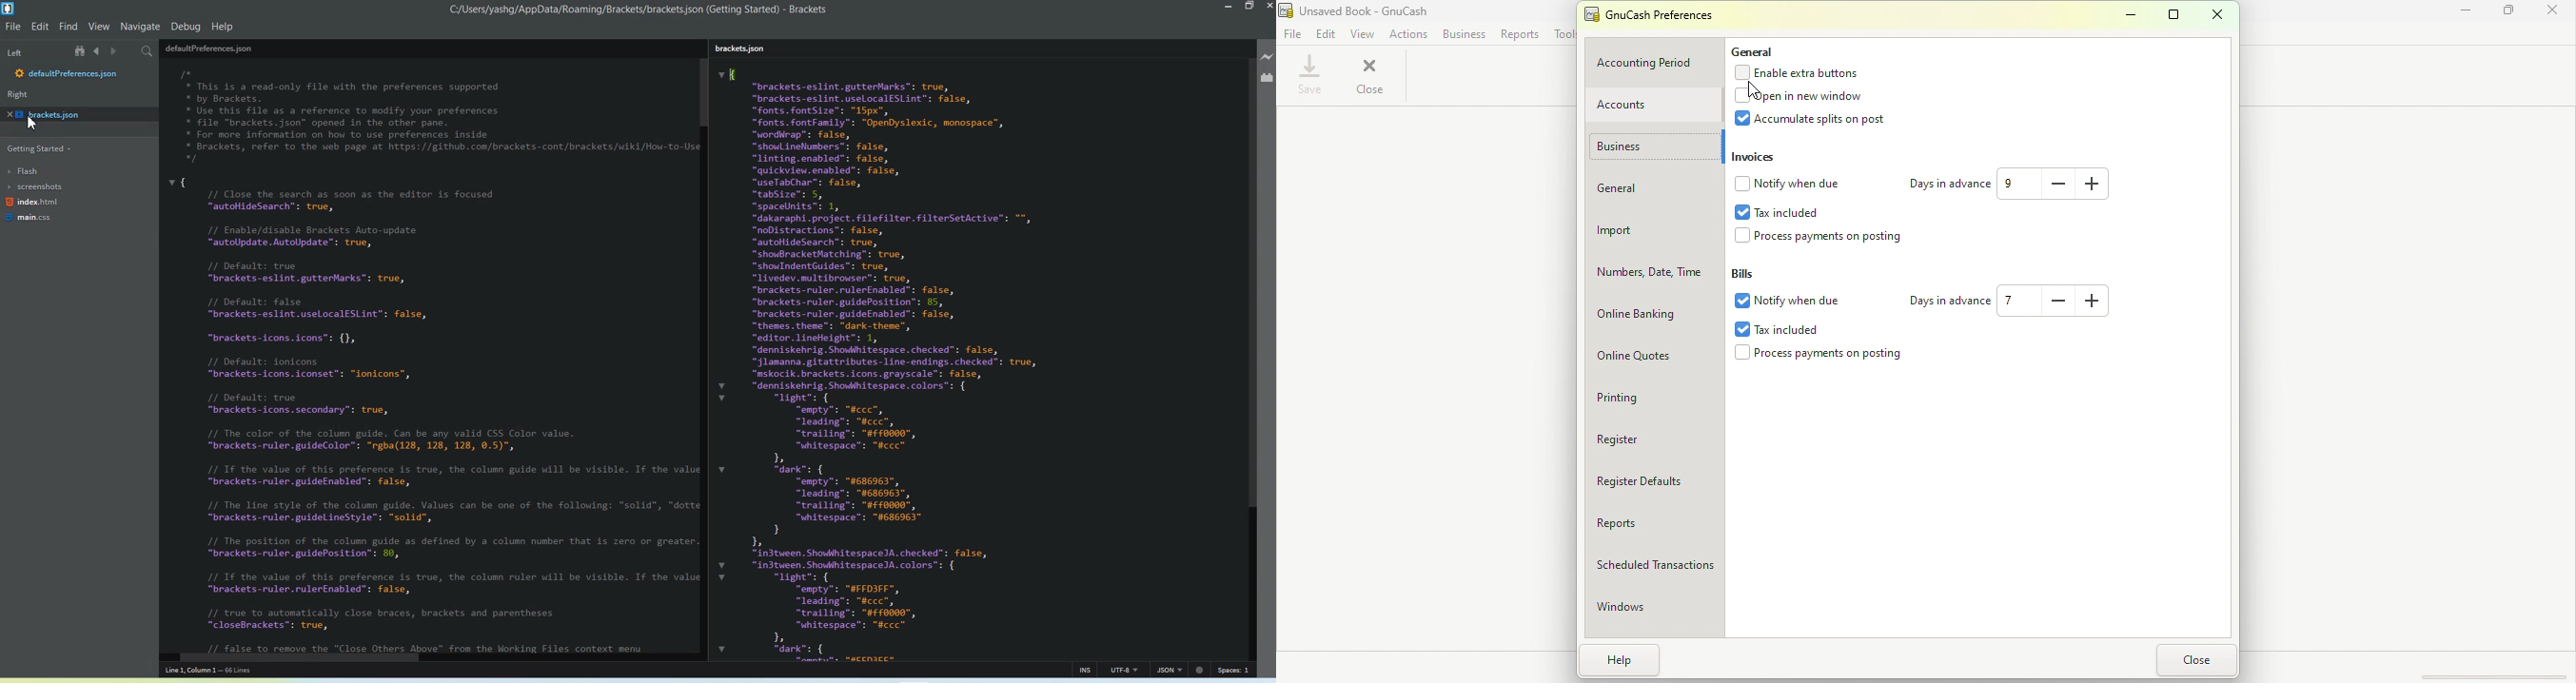 This screenshot has width=2576, height=700. Describe the element at coordinates (149, 52) in the screenshot. I see `Find in files` at that location.